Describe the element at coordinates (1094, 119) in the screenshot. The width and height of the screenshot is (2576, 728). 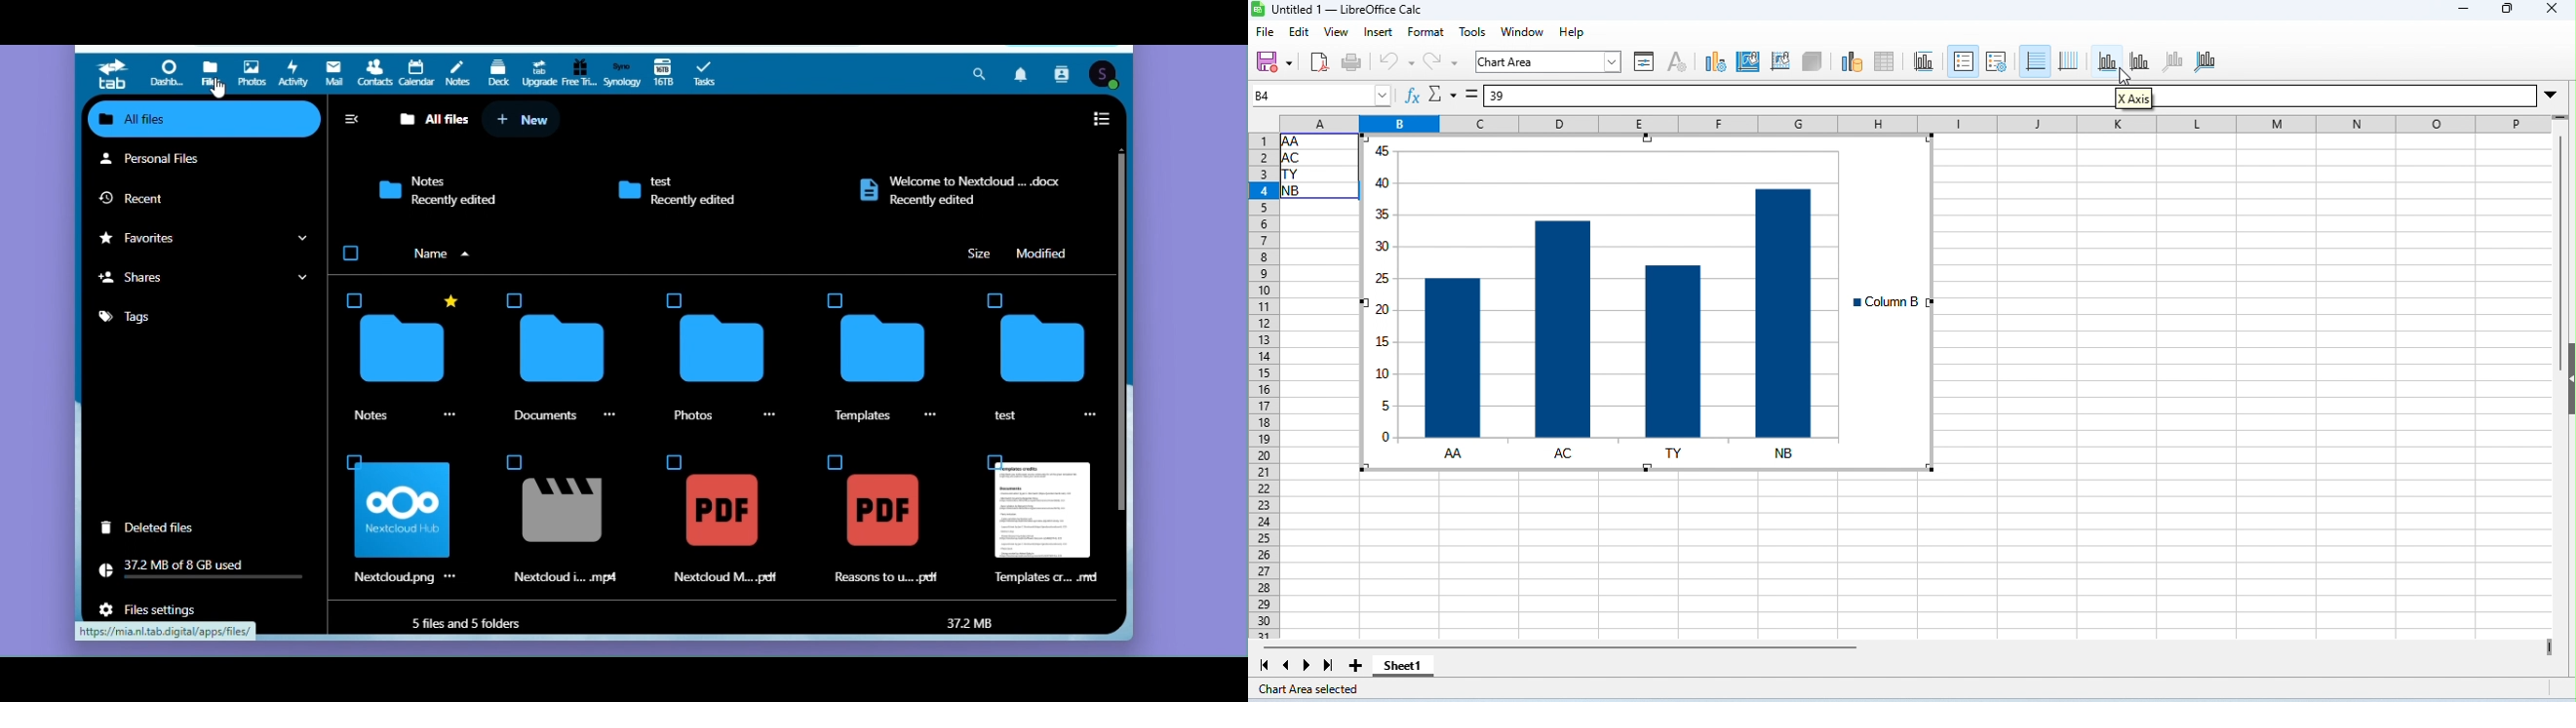
I see `To list view` at that location.